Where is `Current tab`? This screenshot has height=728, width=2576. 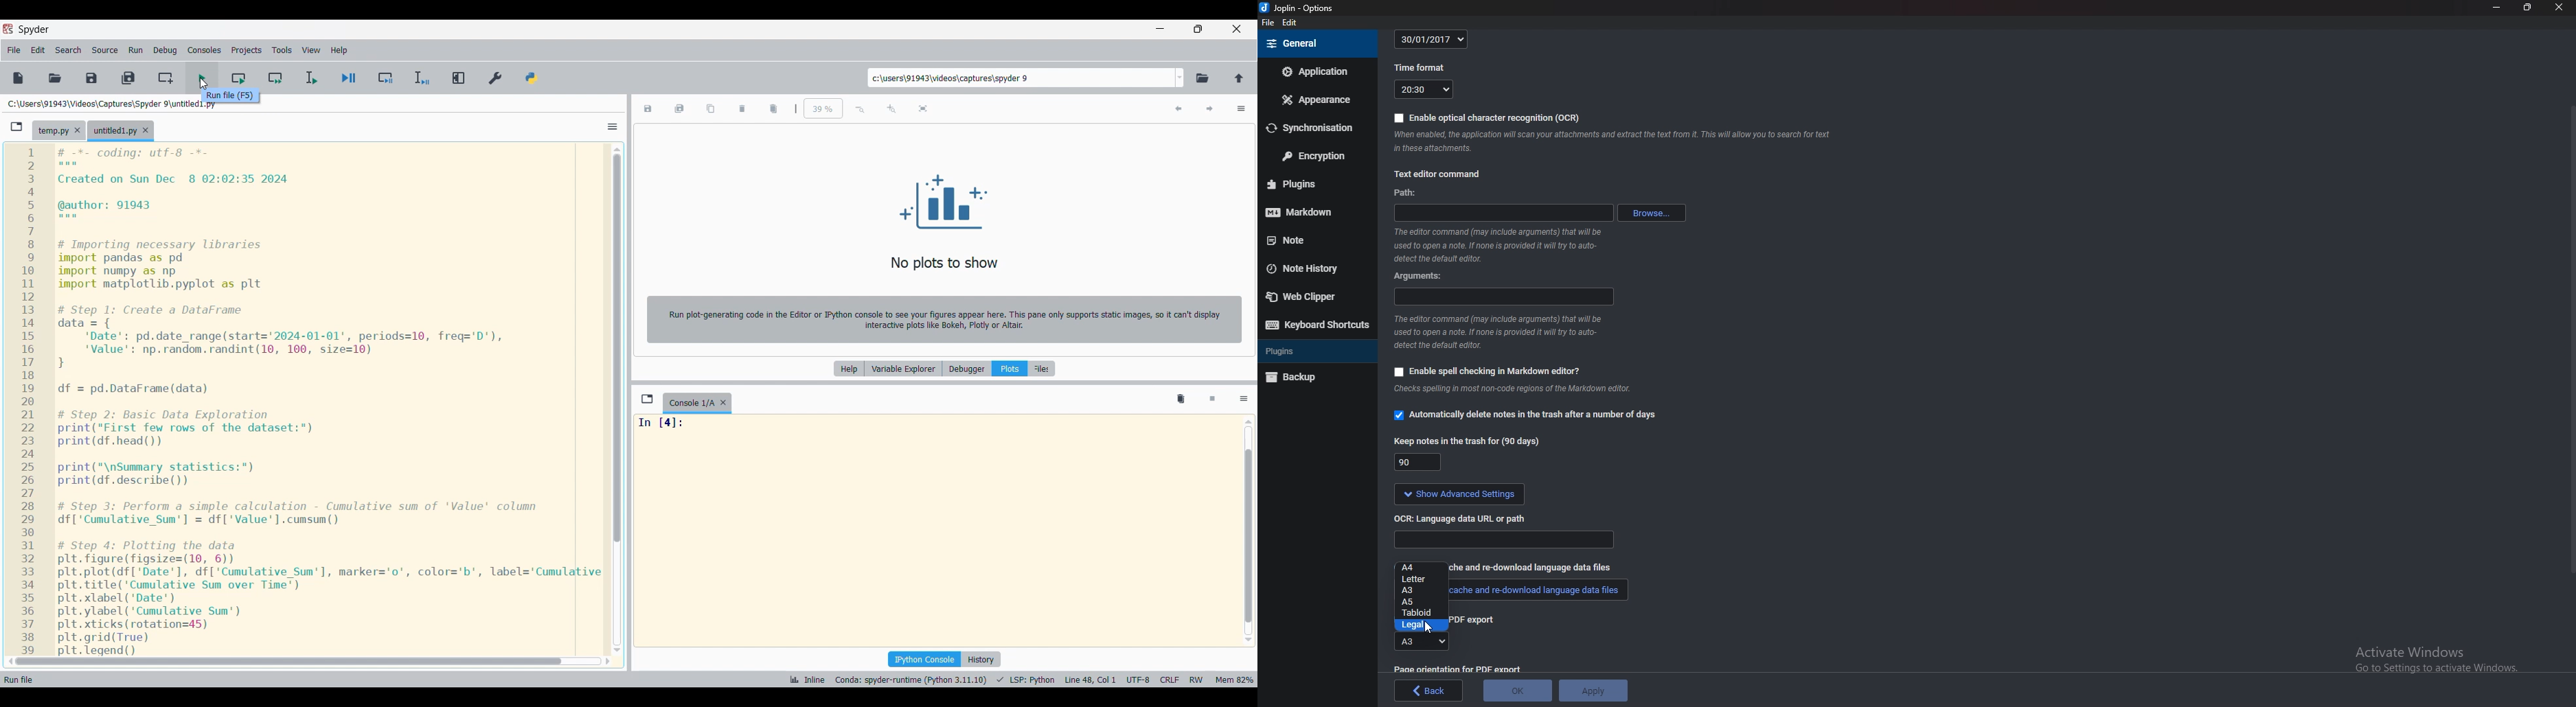
Current tab is located at coordinates (50, 128).